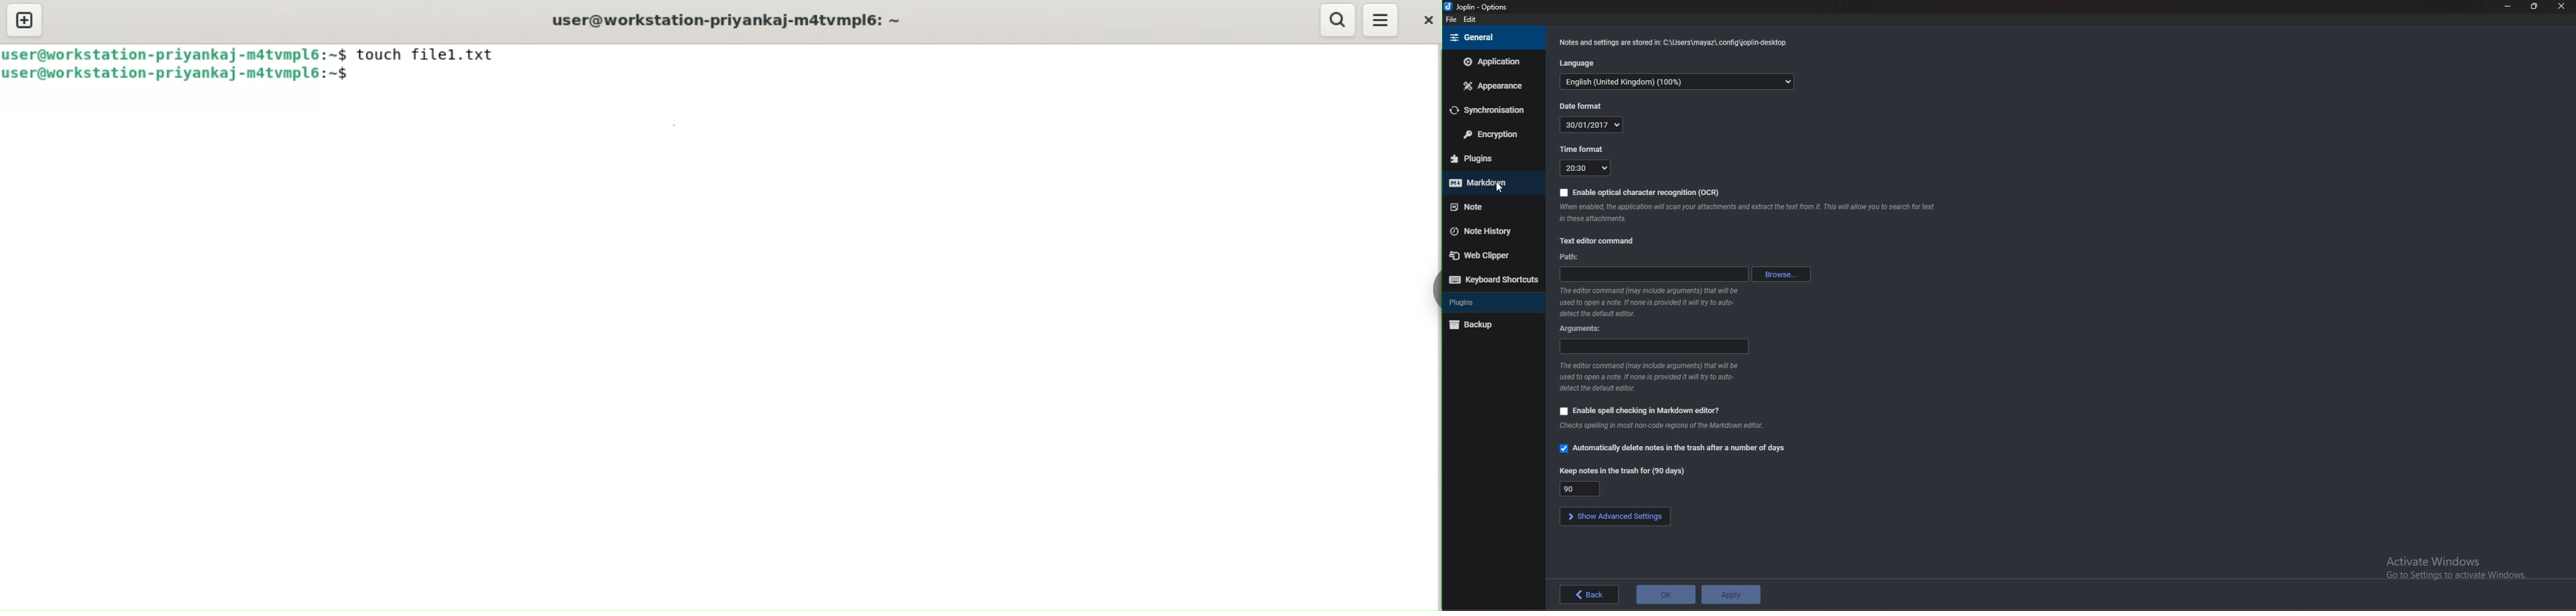  I want to click on sync, so click(1495, 109).